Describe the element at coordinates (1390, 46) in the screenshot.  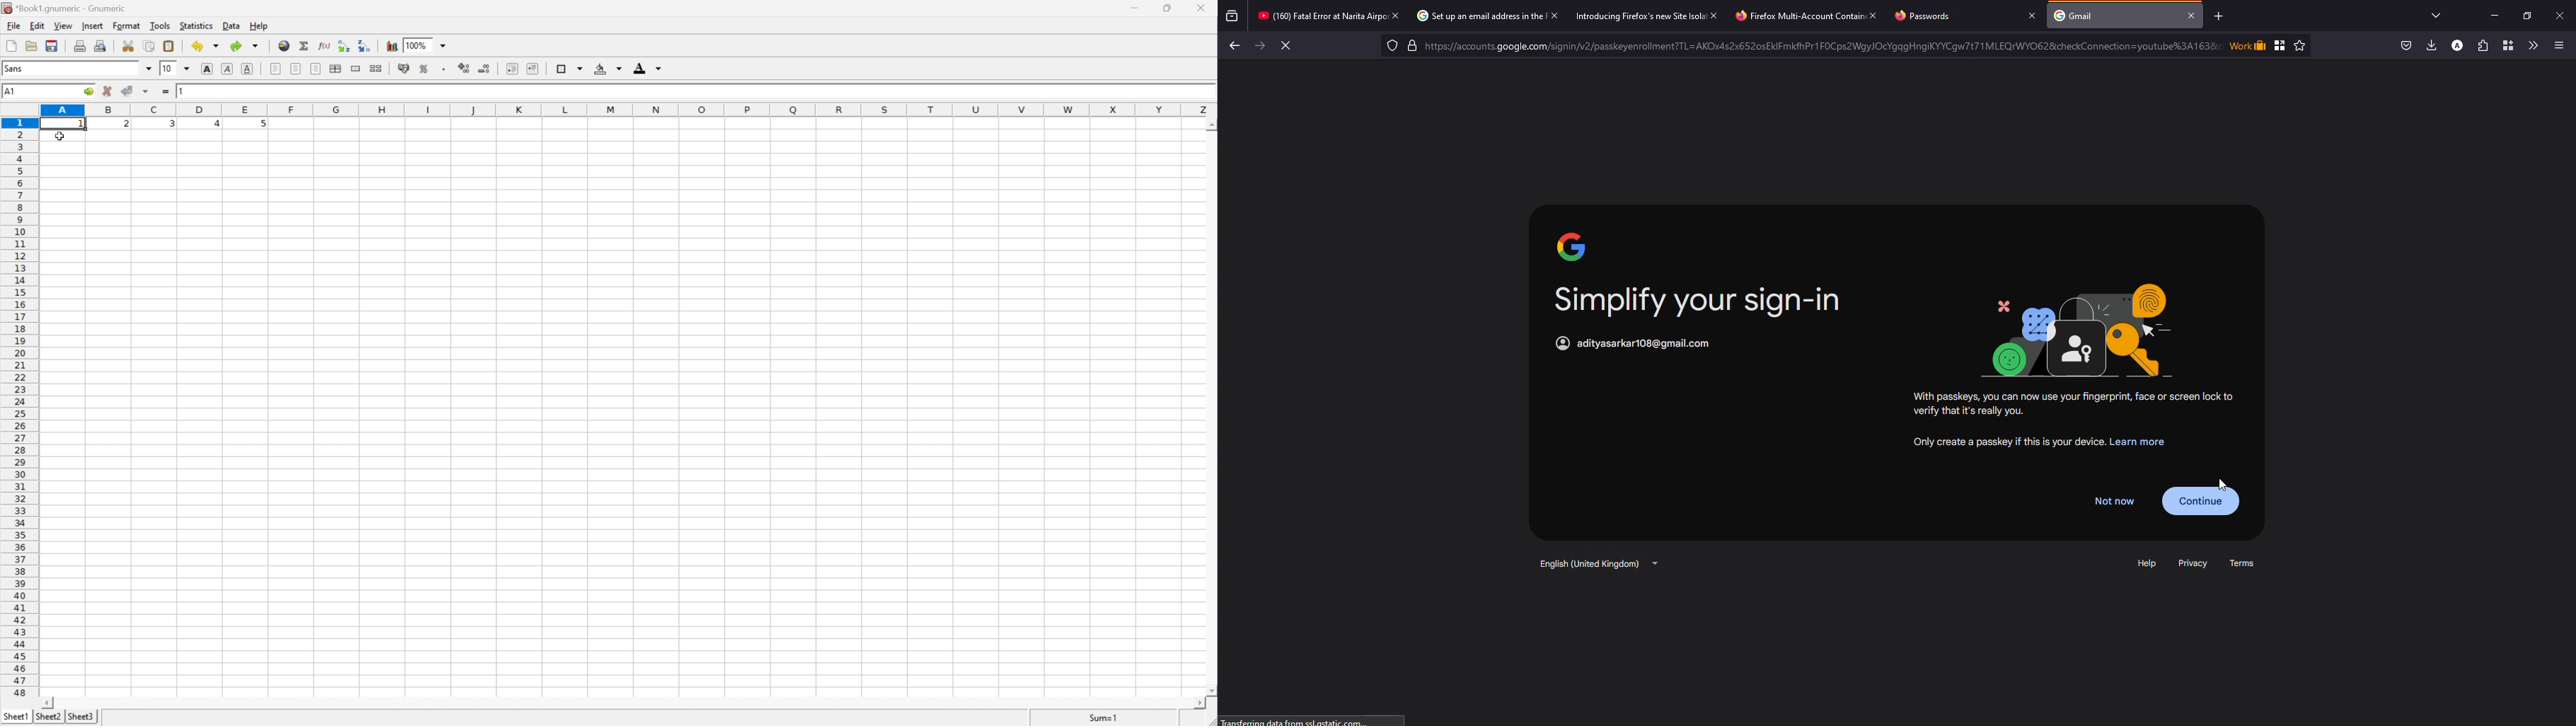
I see `Tracking` at that location.